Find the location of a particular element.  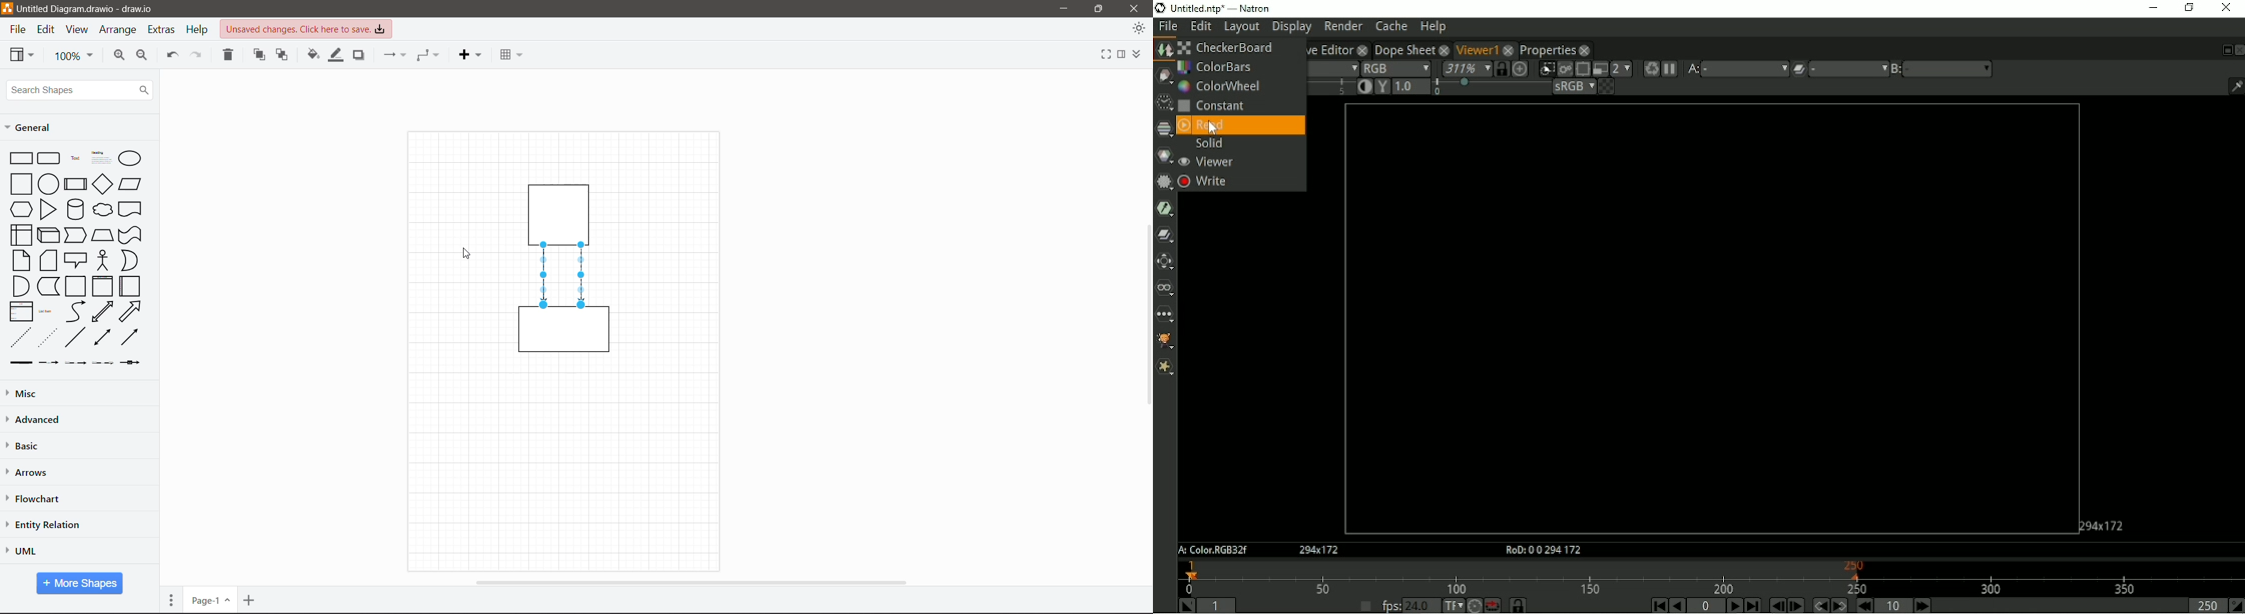

Table is located at coordinates (510, 53).